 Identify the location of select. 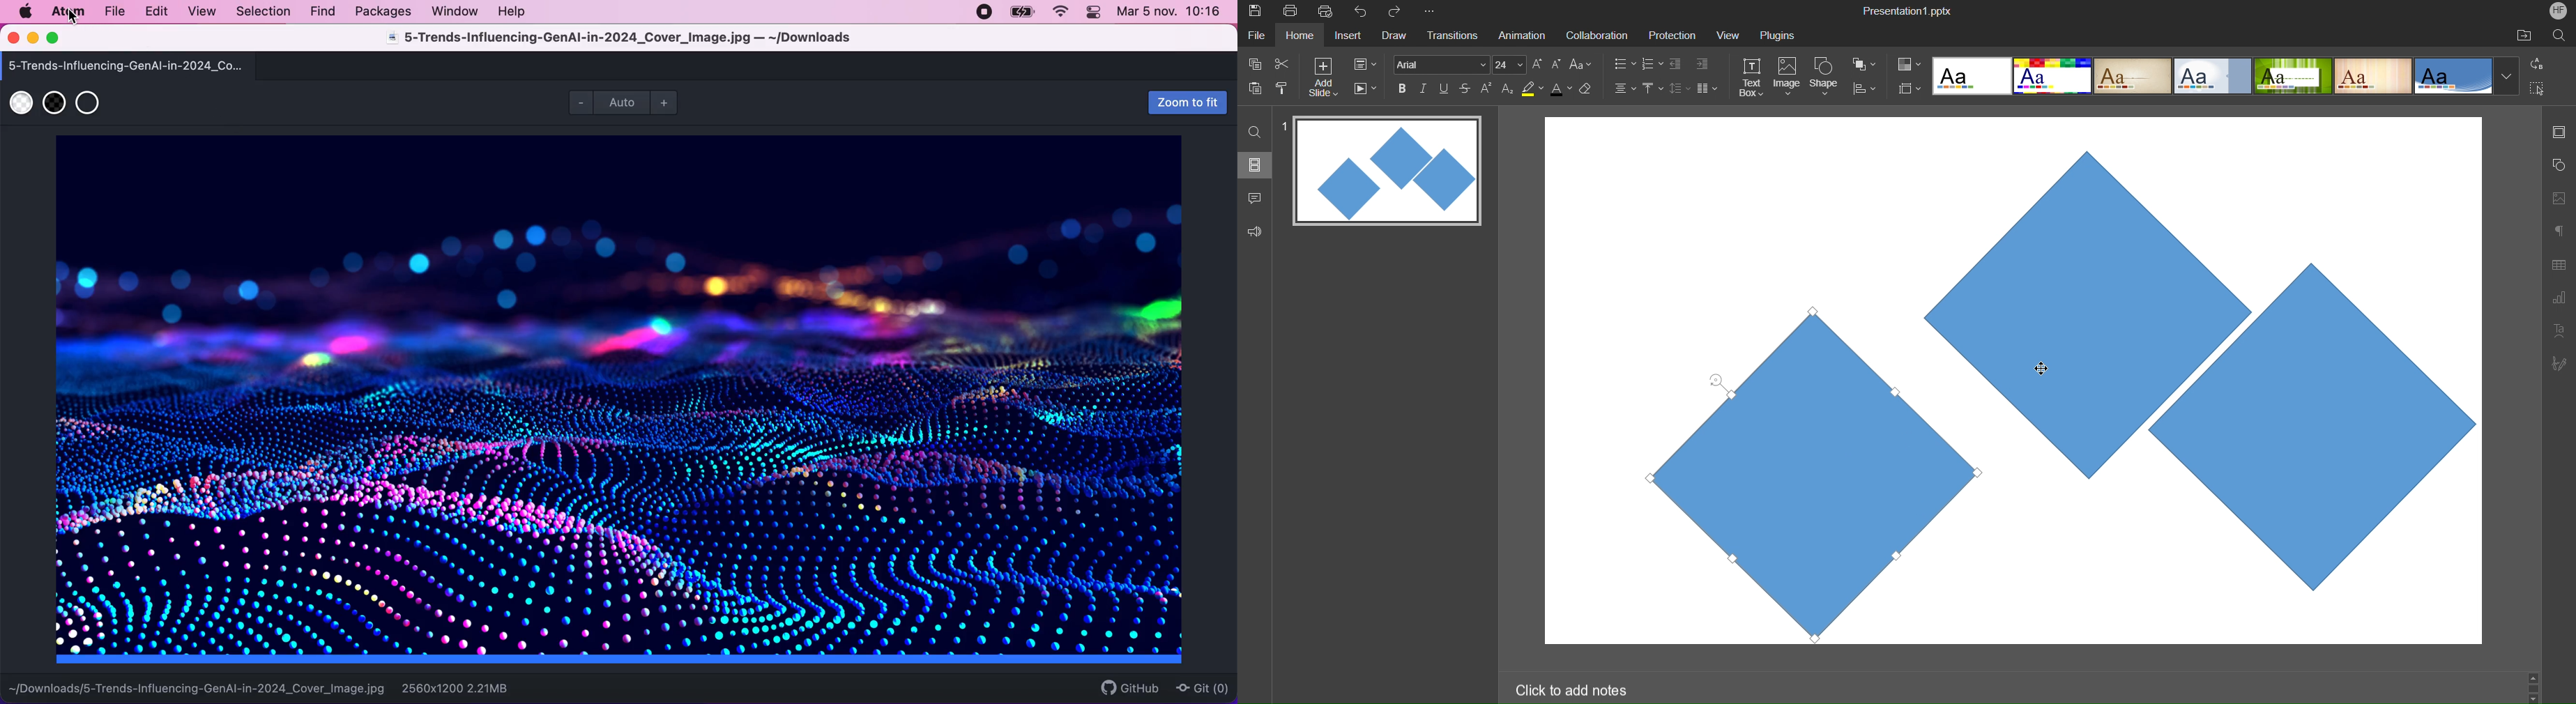
(2543, 91).